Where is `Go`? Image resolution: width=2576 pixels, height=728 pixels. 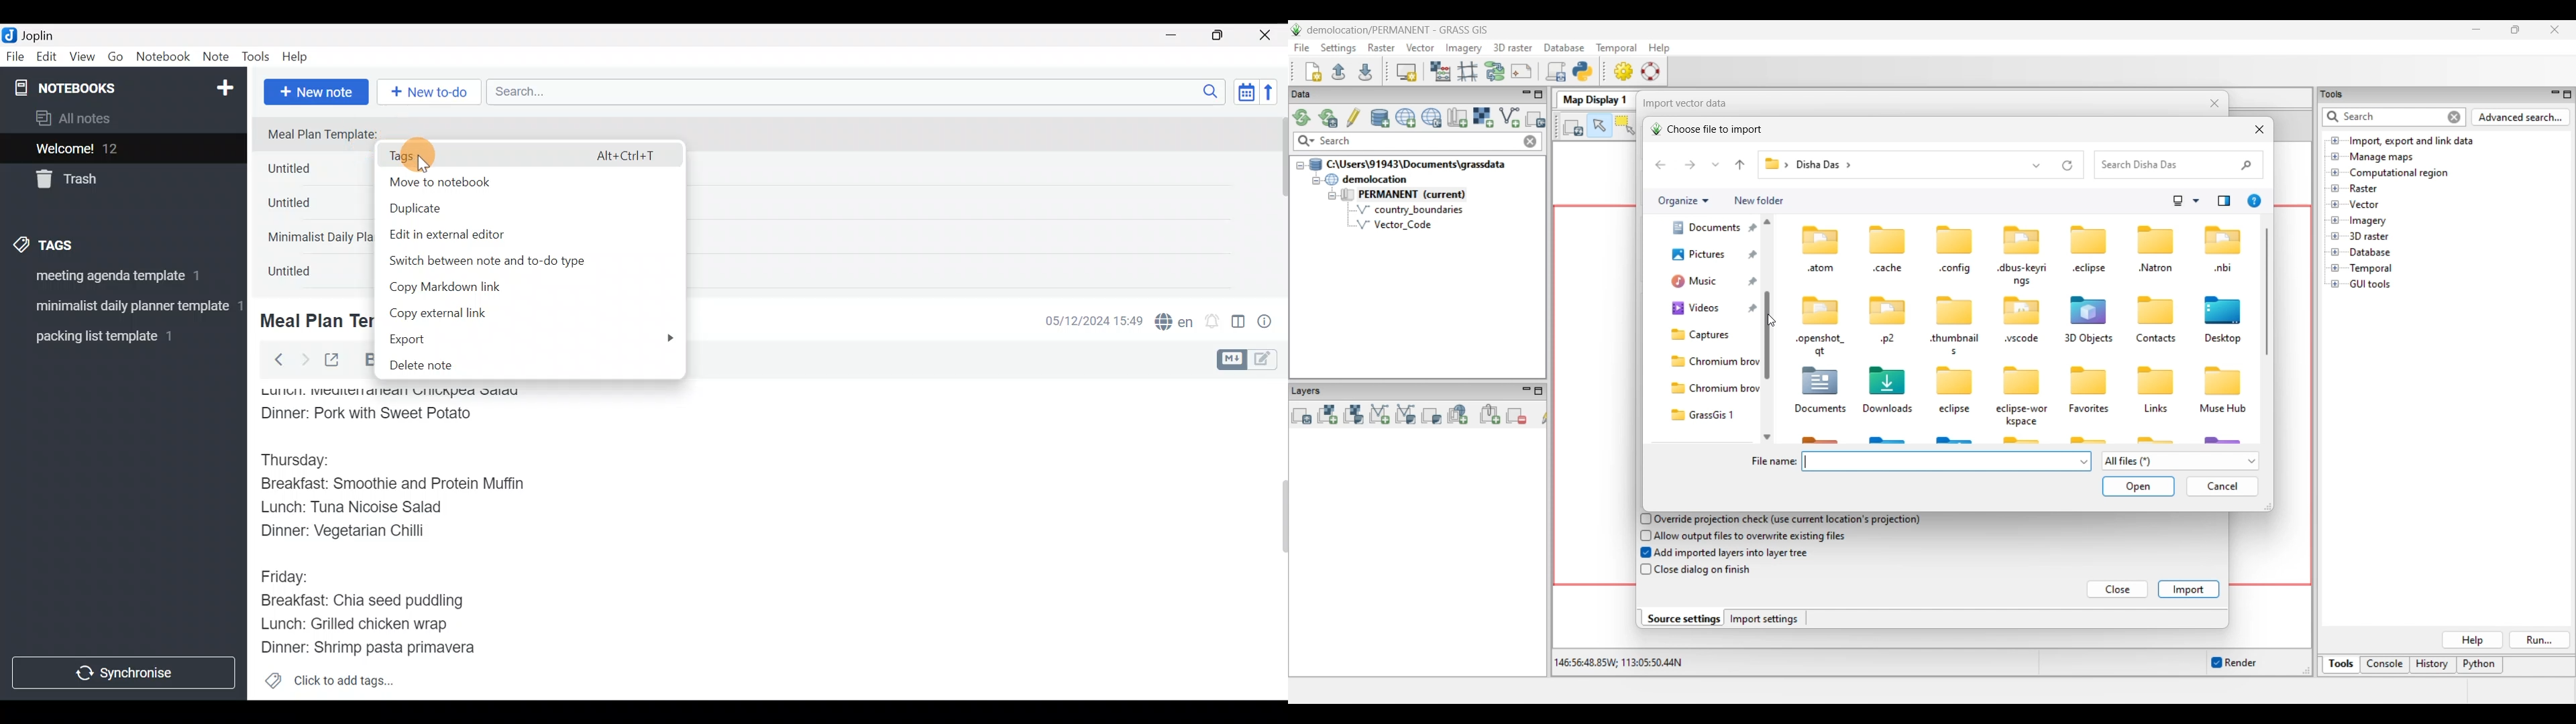 Go is located at coordinates (115, 60).